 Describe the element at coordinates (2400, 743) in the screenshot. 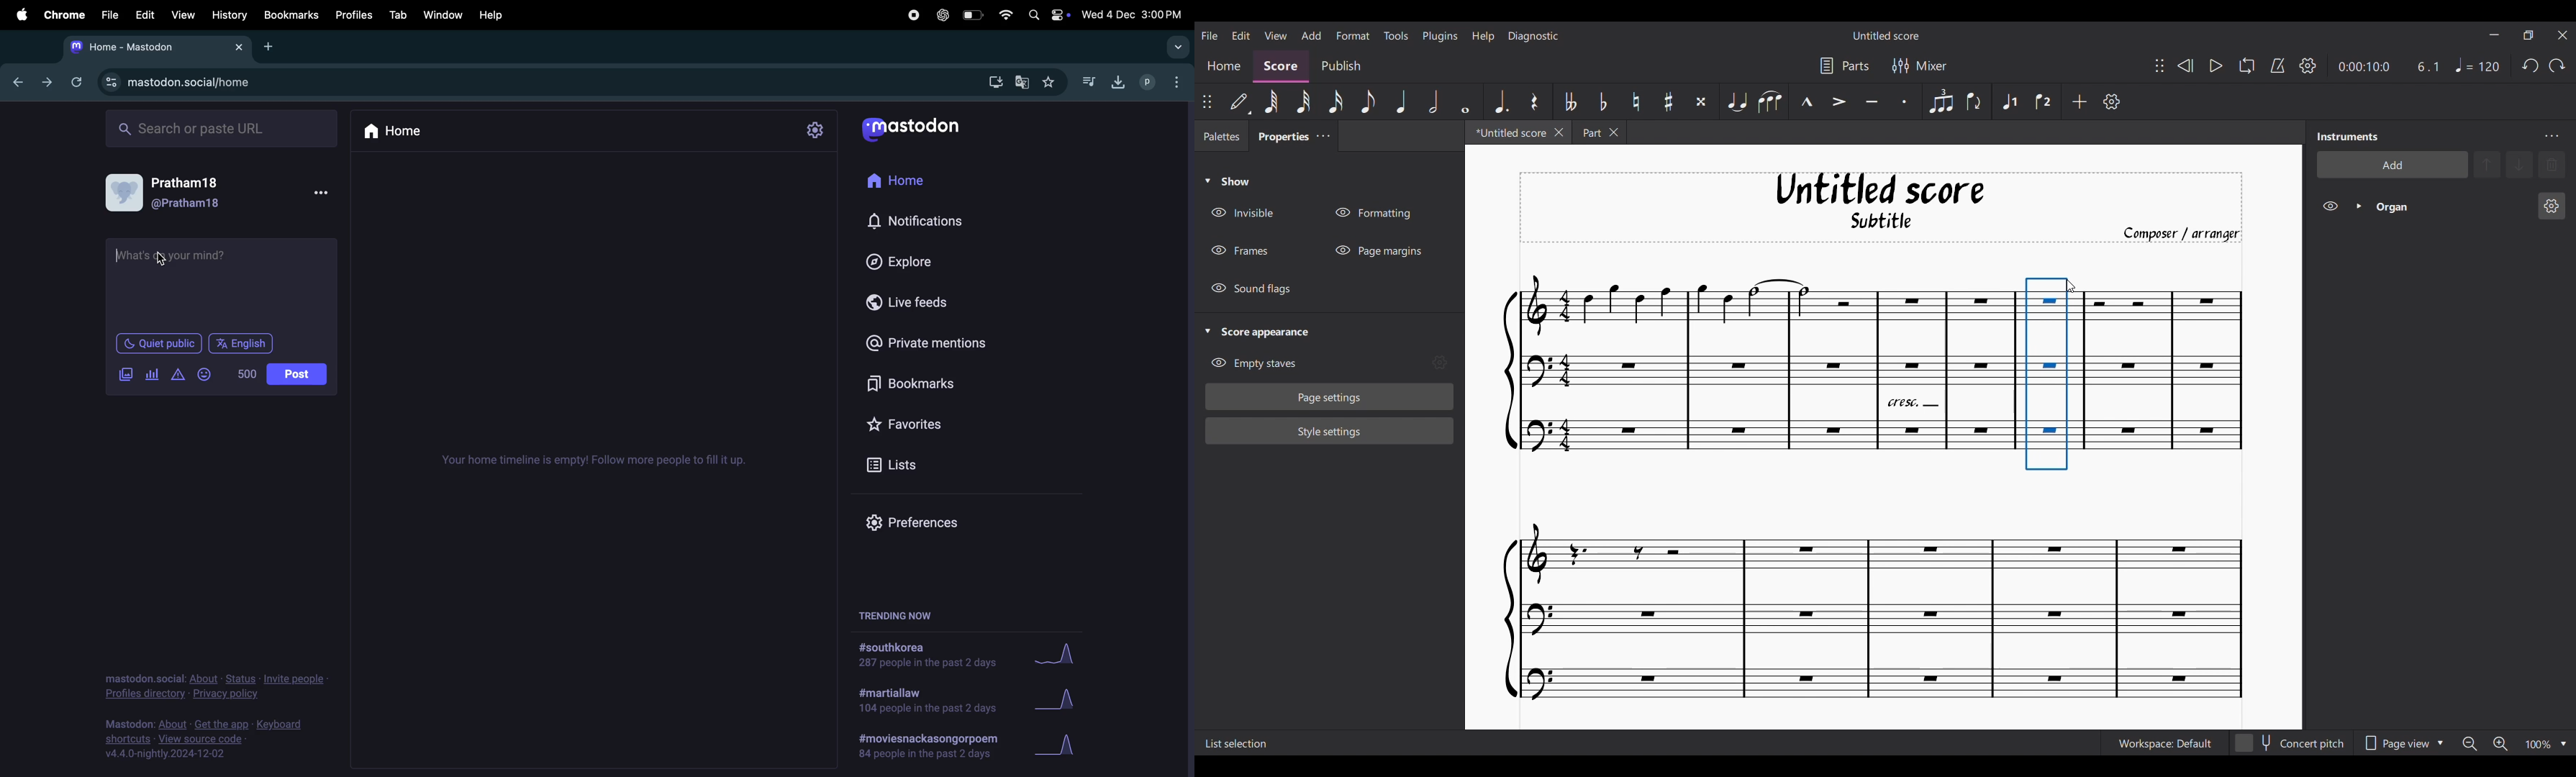

I see `Page view options` at that location.